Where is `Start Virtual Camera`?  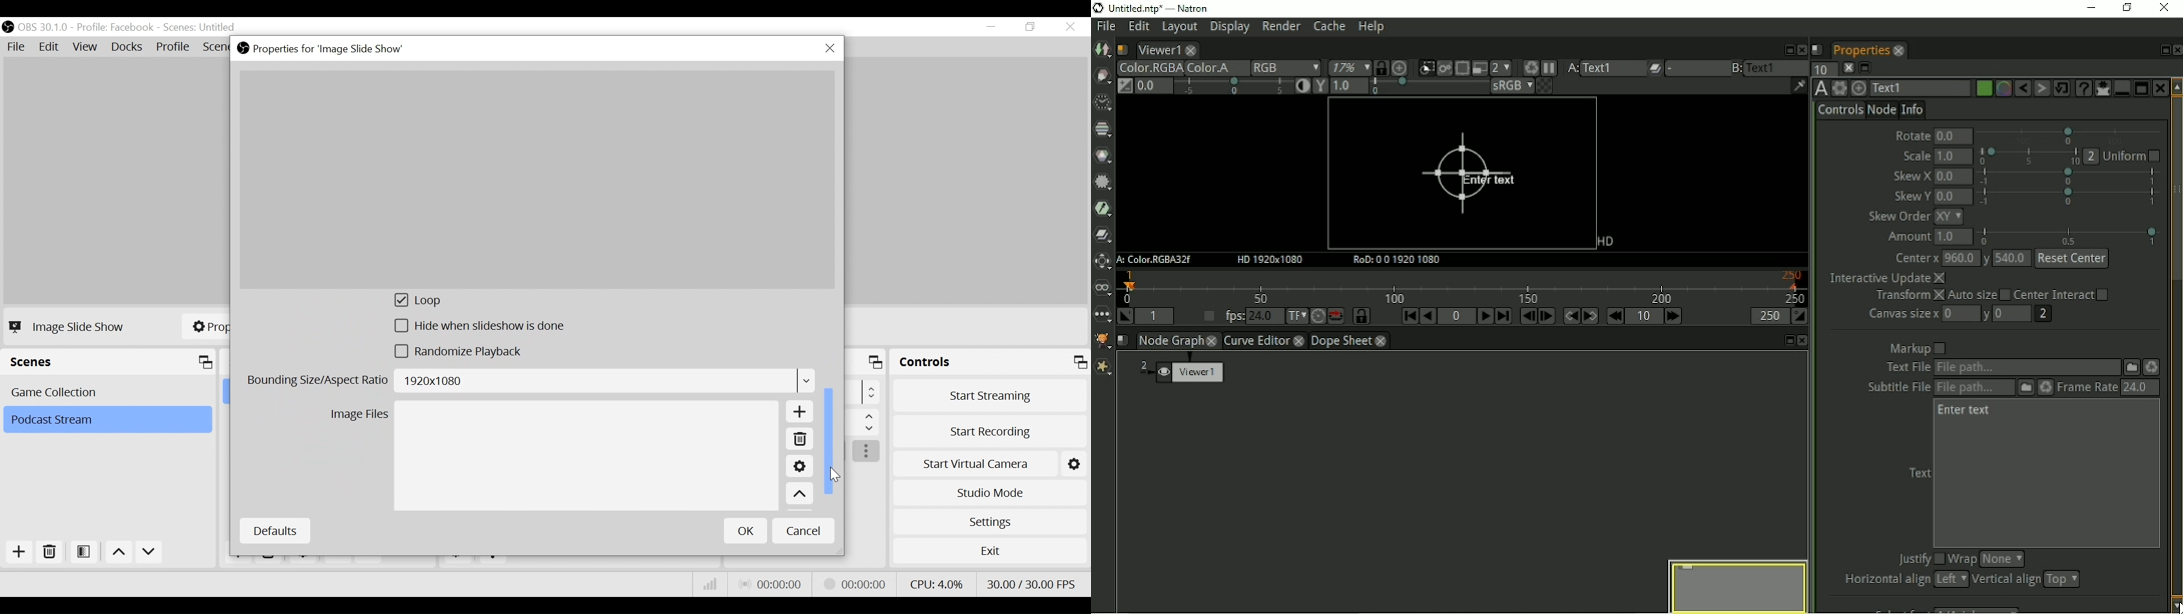 Start Virtual Camera is located at coordinates (990, 462).